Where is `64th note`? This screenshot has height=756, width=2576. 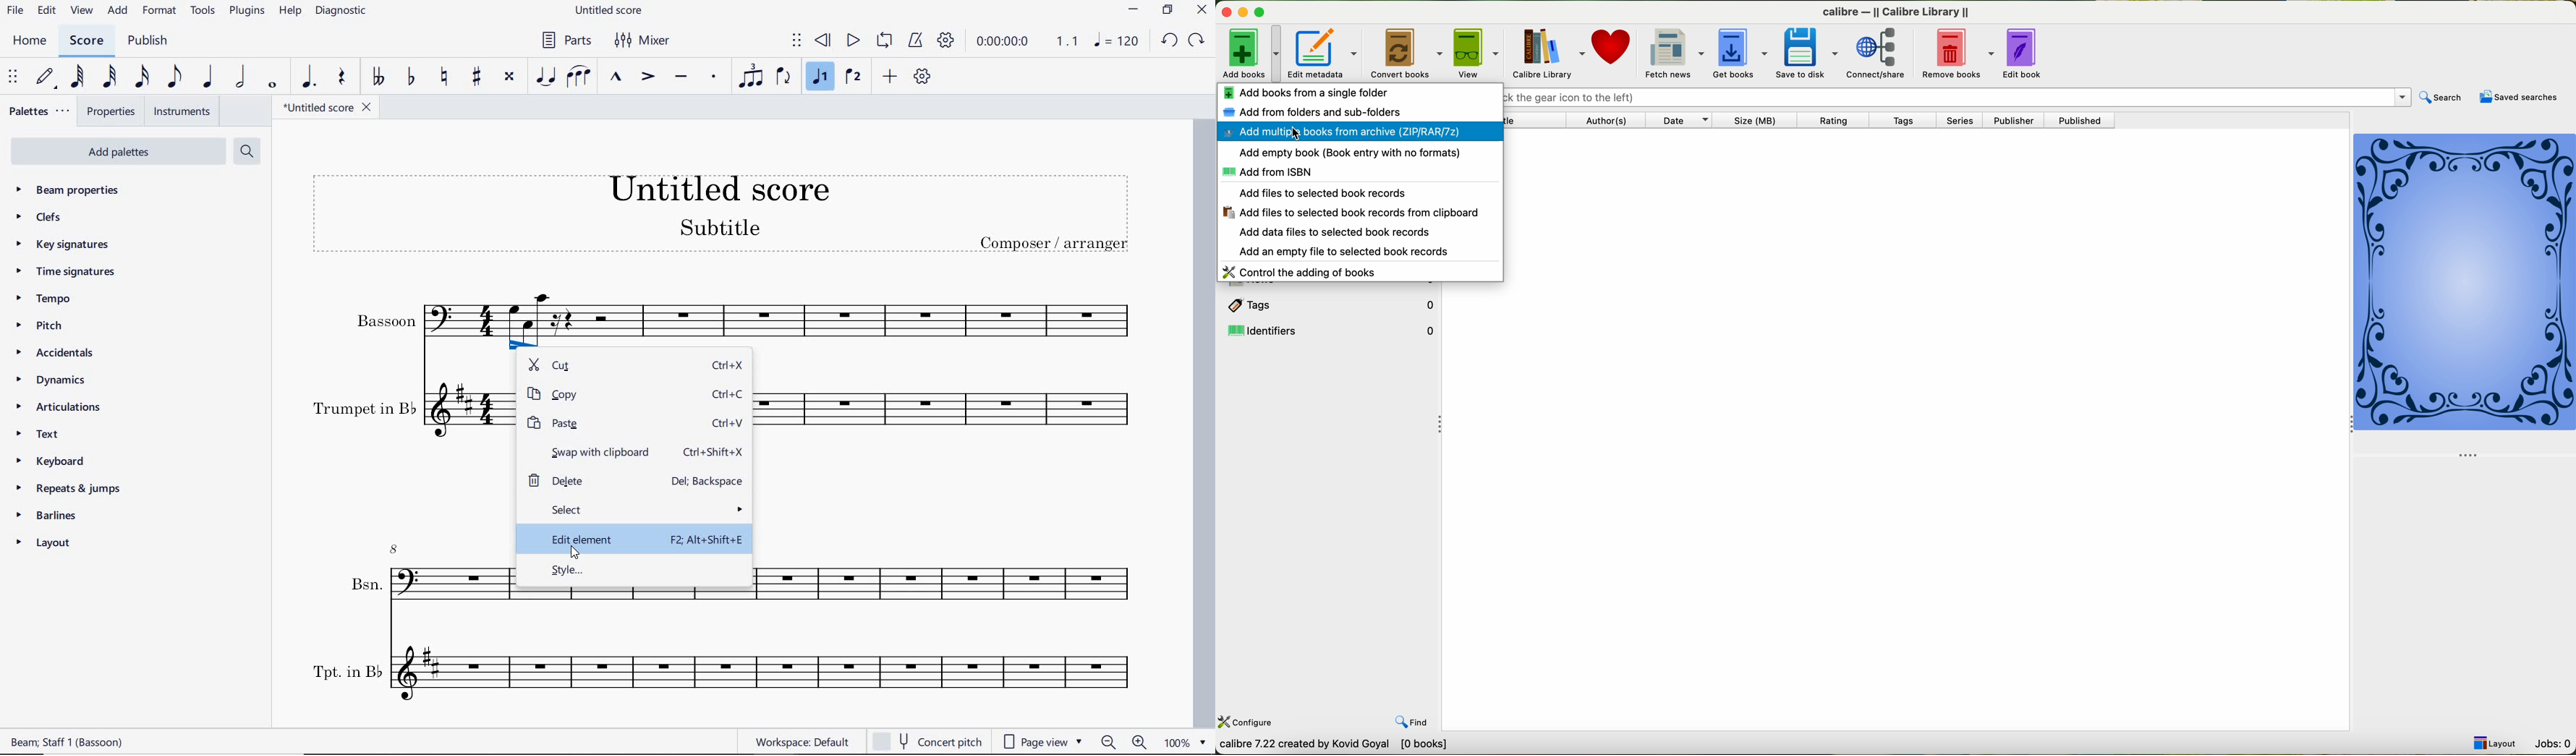
64th note is located at coordinates (78, 77).